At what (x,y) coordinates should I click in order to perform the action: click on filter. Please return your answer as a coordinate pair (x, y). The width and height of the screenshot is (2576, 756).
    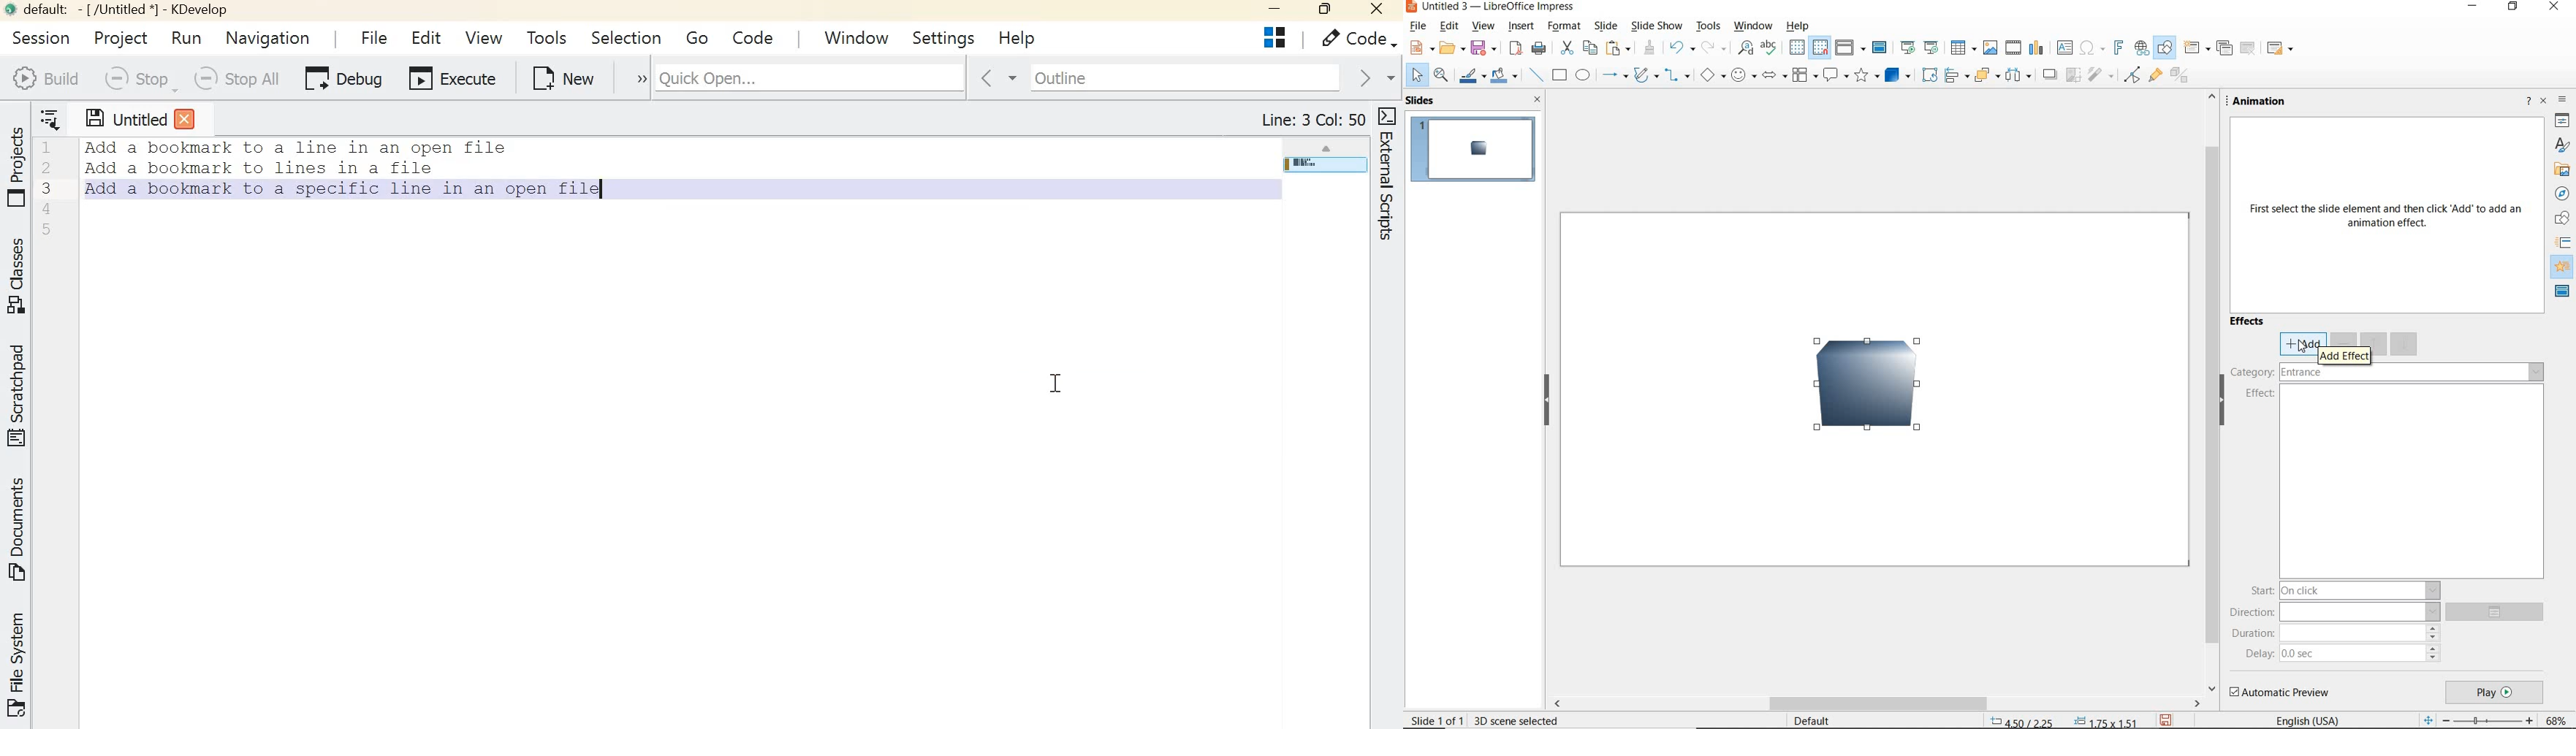
    Looking at the image, I should click on (2100, 73).